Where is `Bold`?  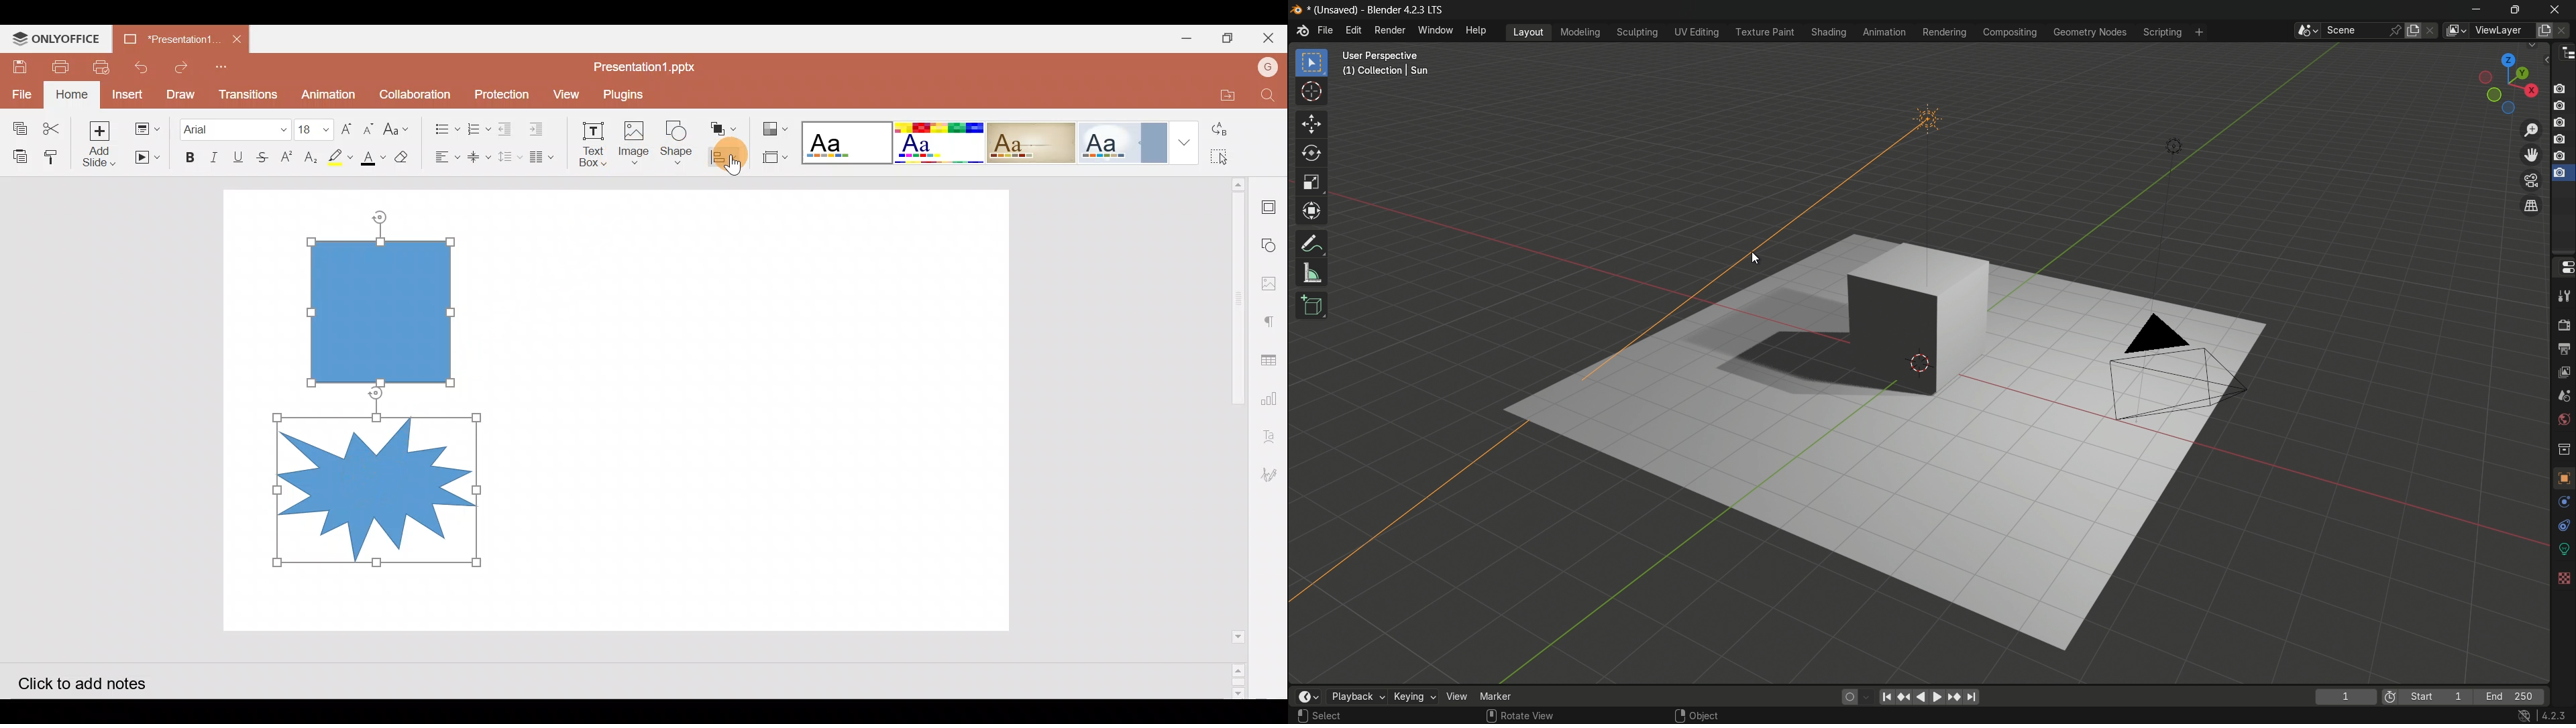 Bold is located at coordinates (189, 155).